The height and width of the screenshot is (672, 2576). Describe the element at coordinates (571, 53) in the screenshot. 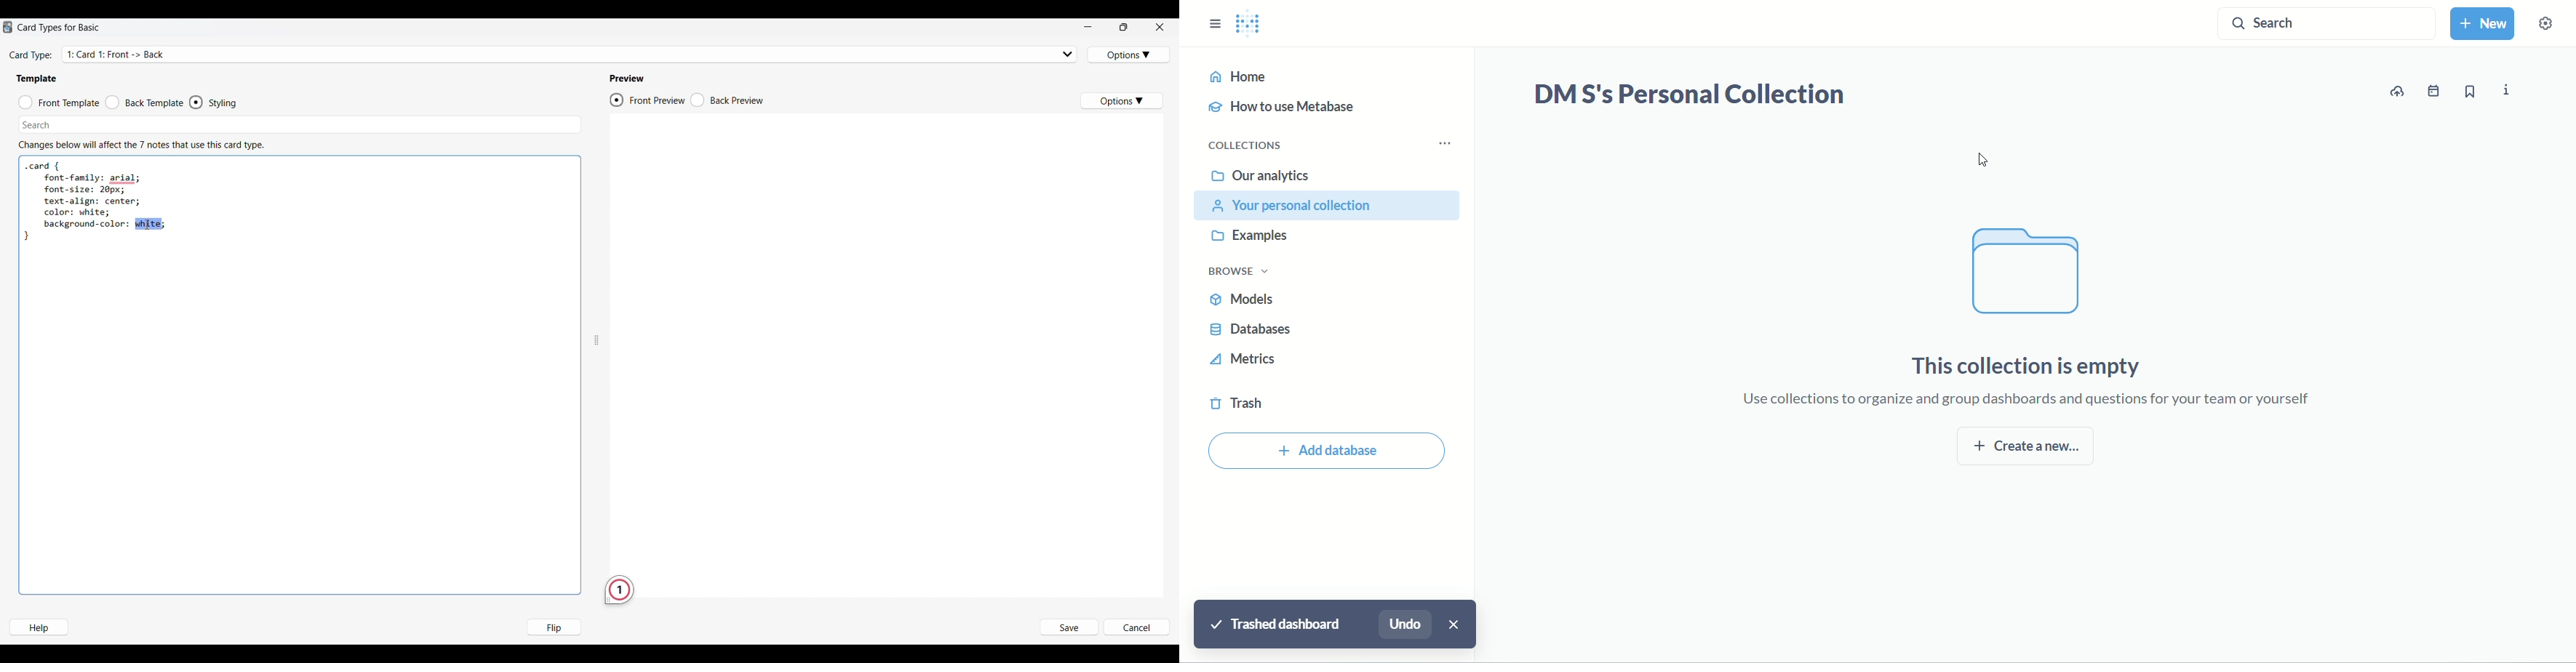

I see `Displays card type selected` at that location.